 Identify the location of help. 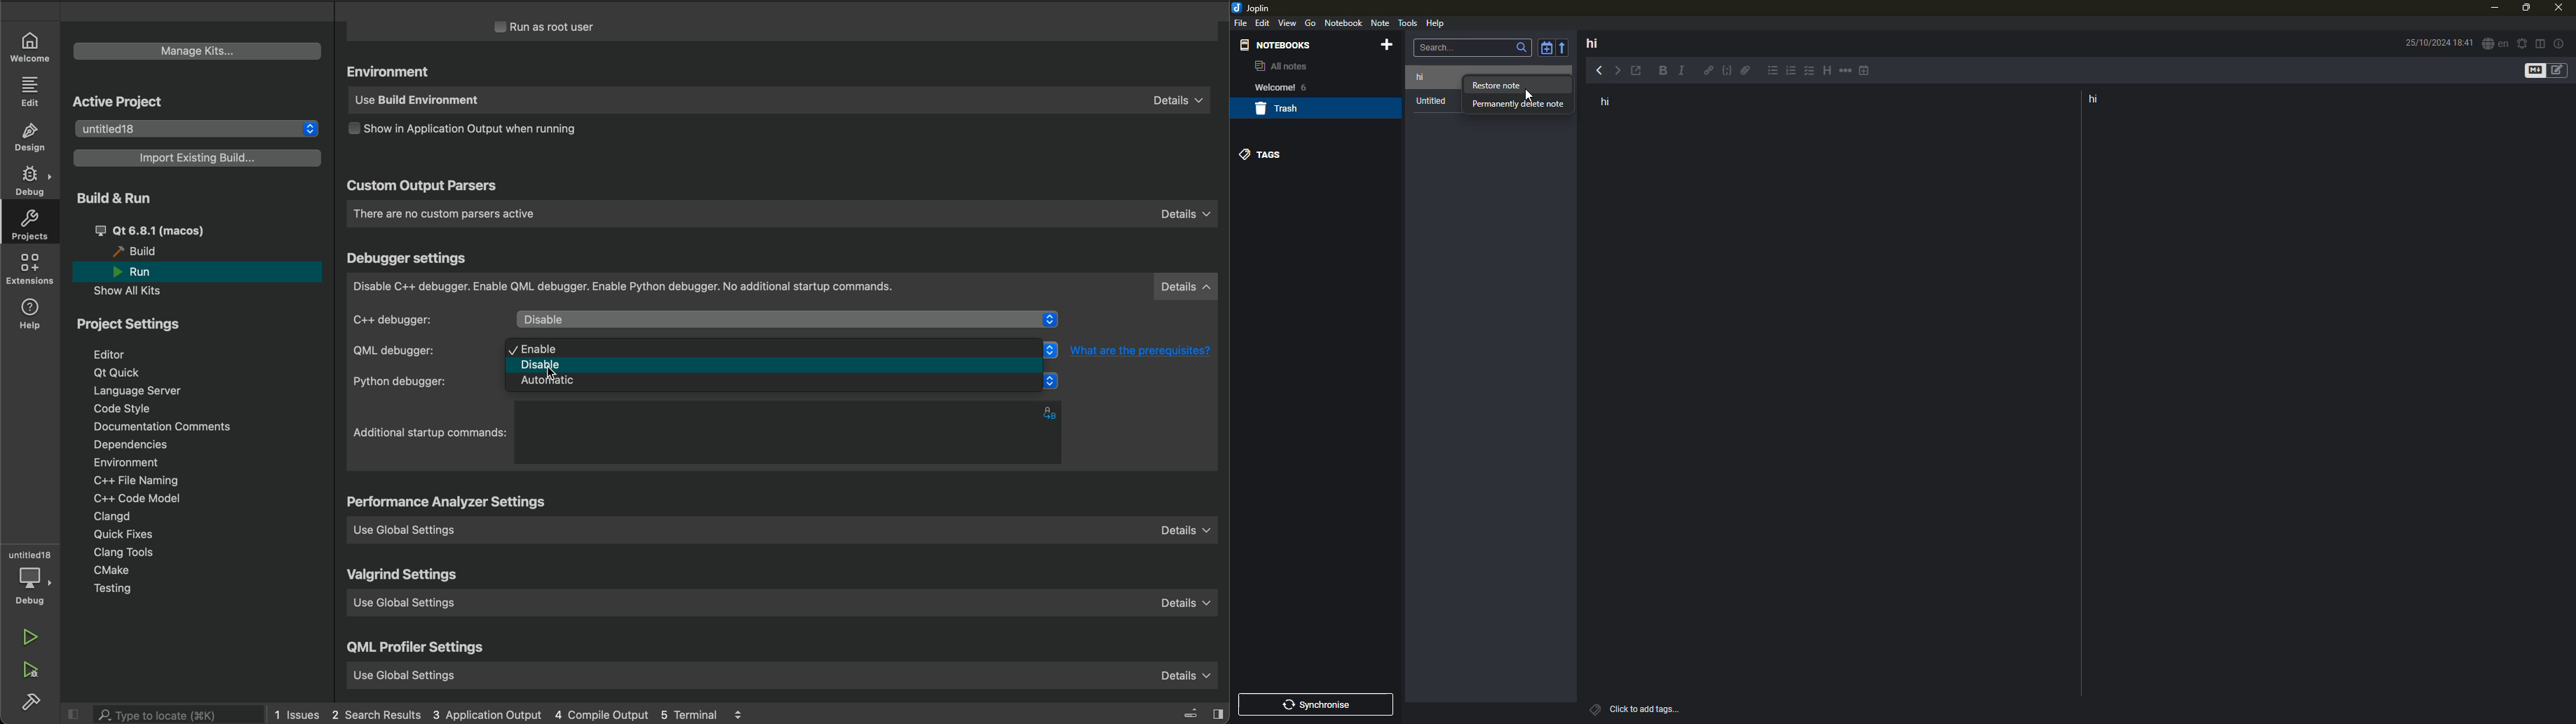
(1435, 22).